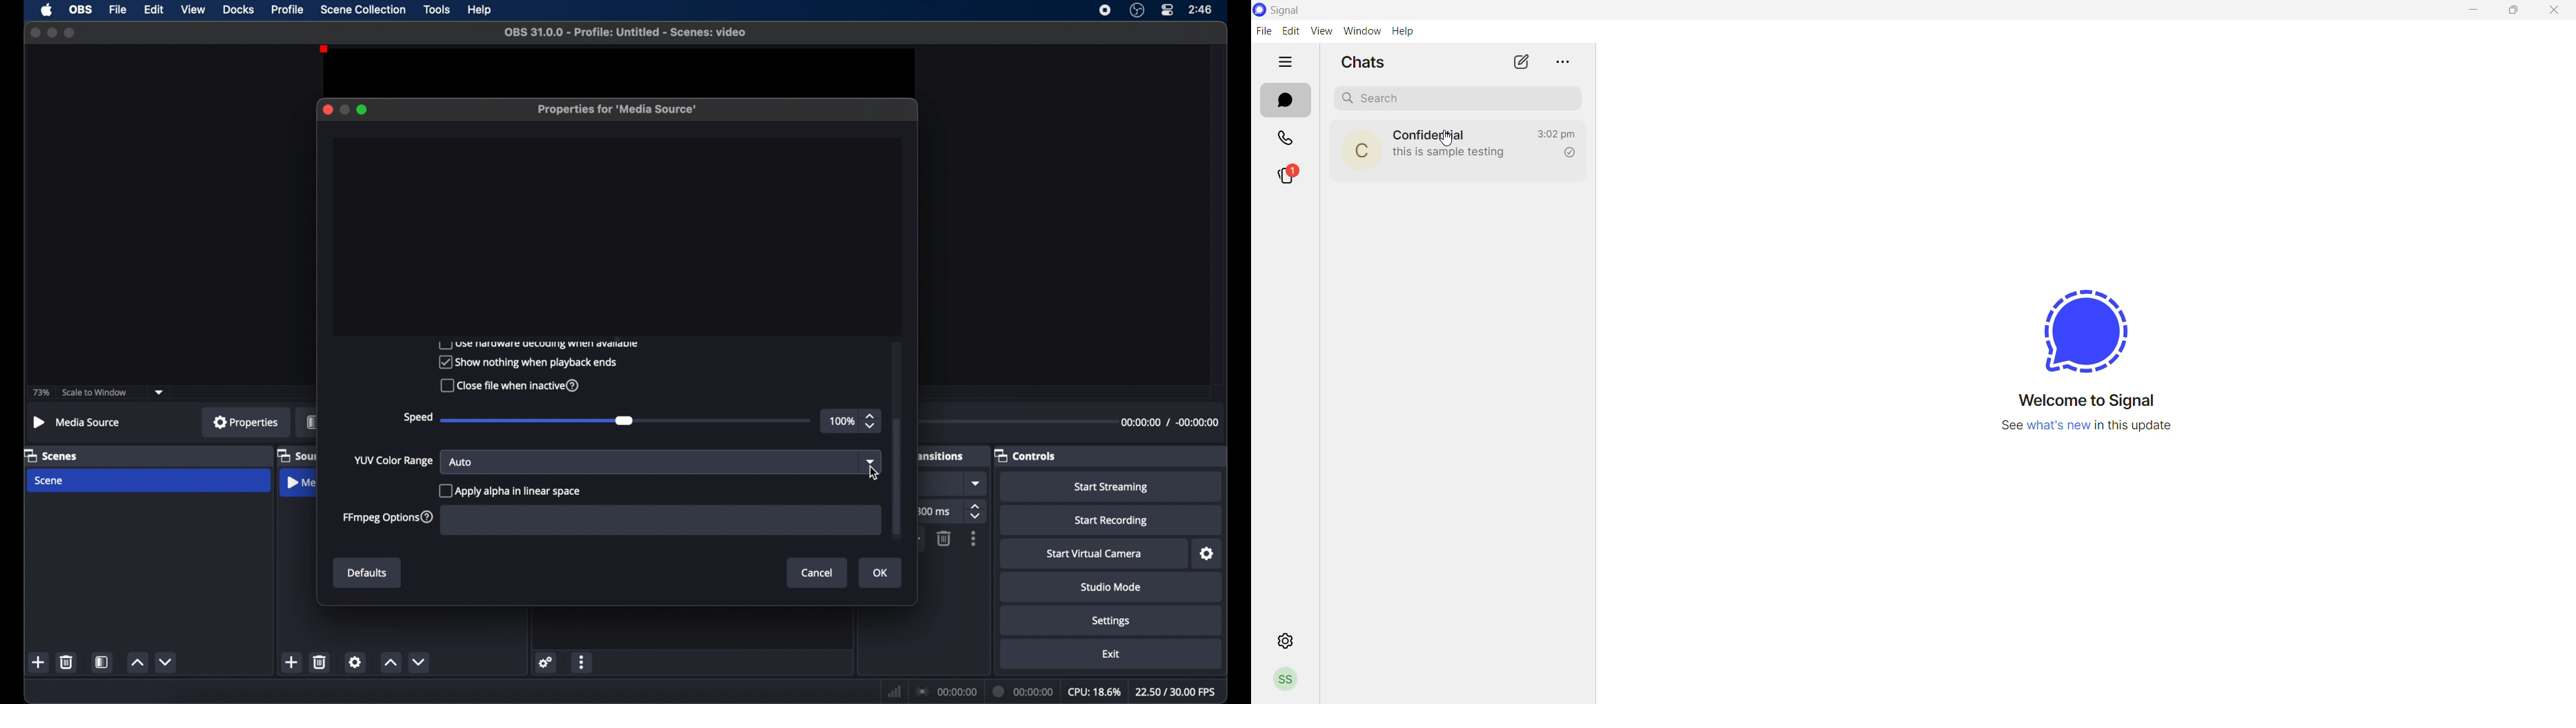  I want to click on Close file when inactive, so click(508, 385).